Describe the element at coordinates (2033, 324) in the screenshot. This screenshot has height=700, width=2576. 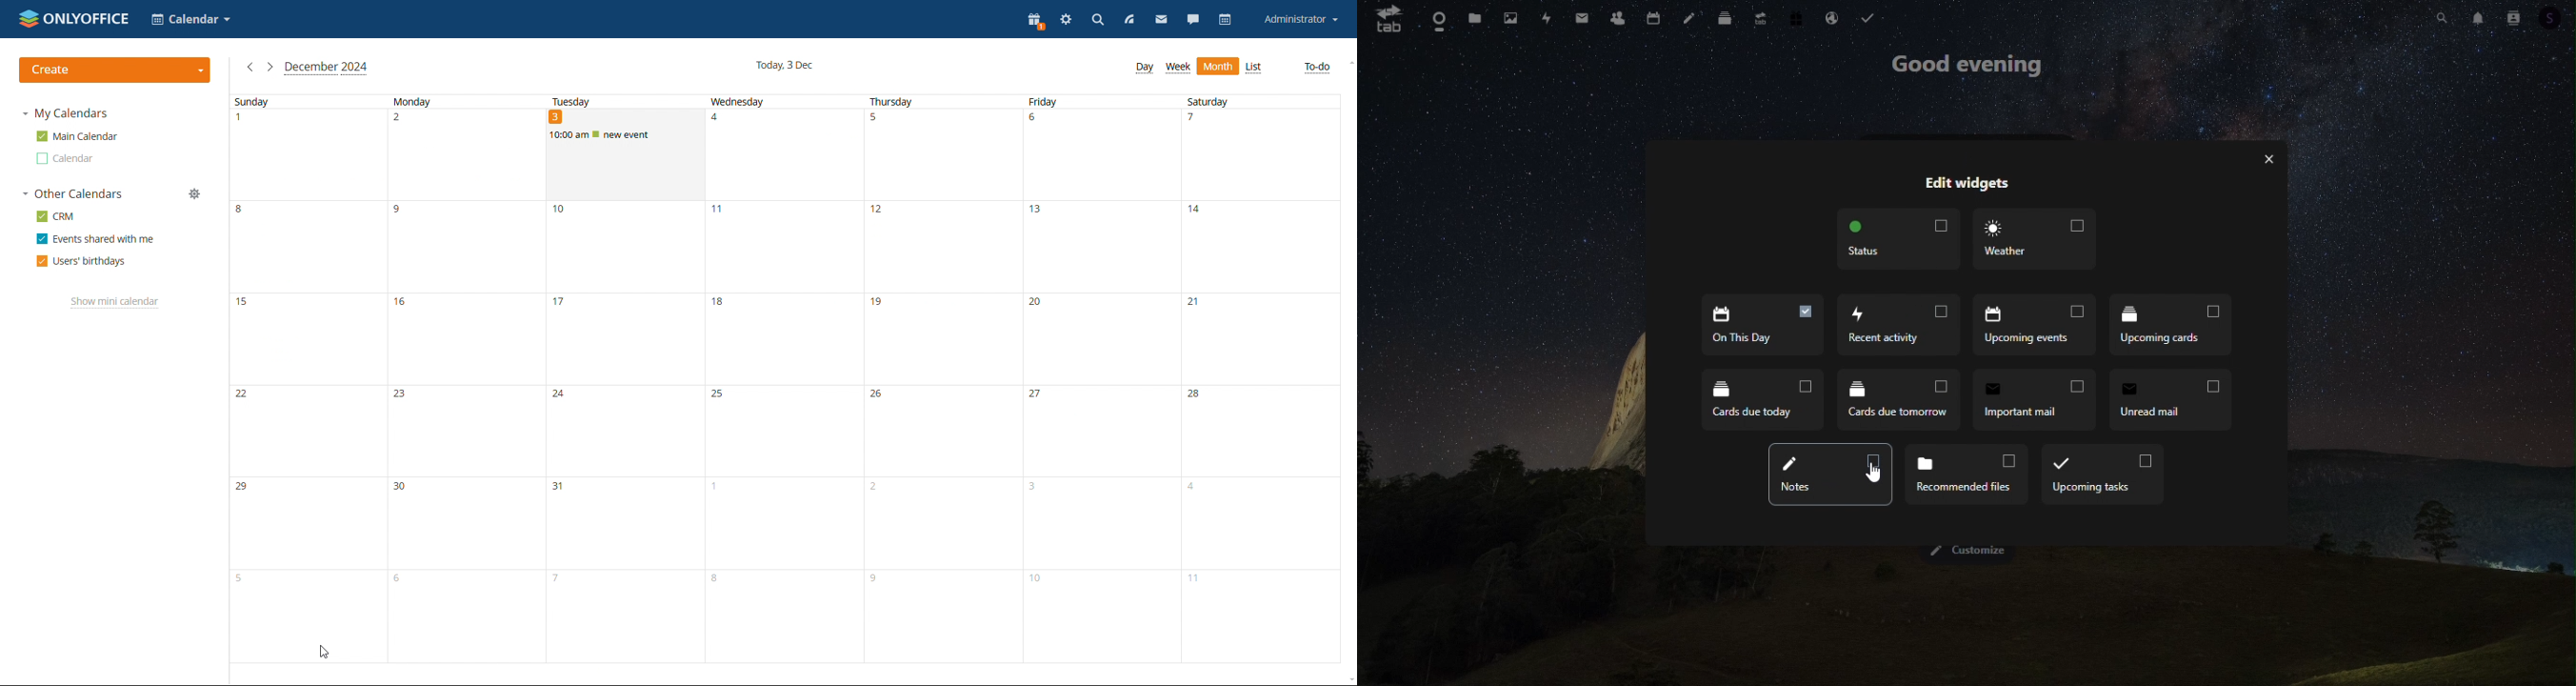
I see `Upcoming cards` at that location.